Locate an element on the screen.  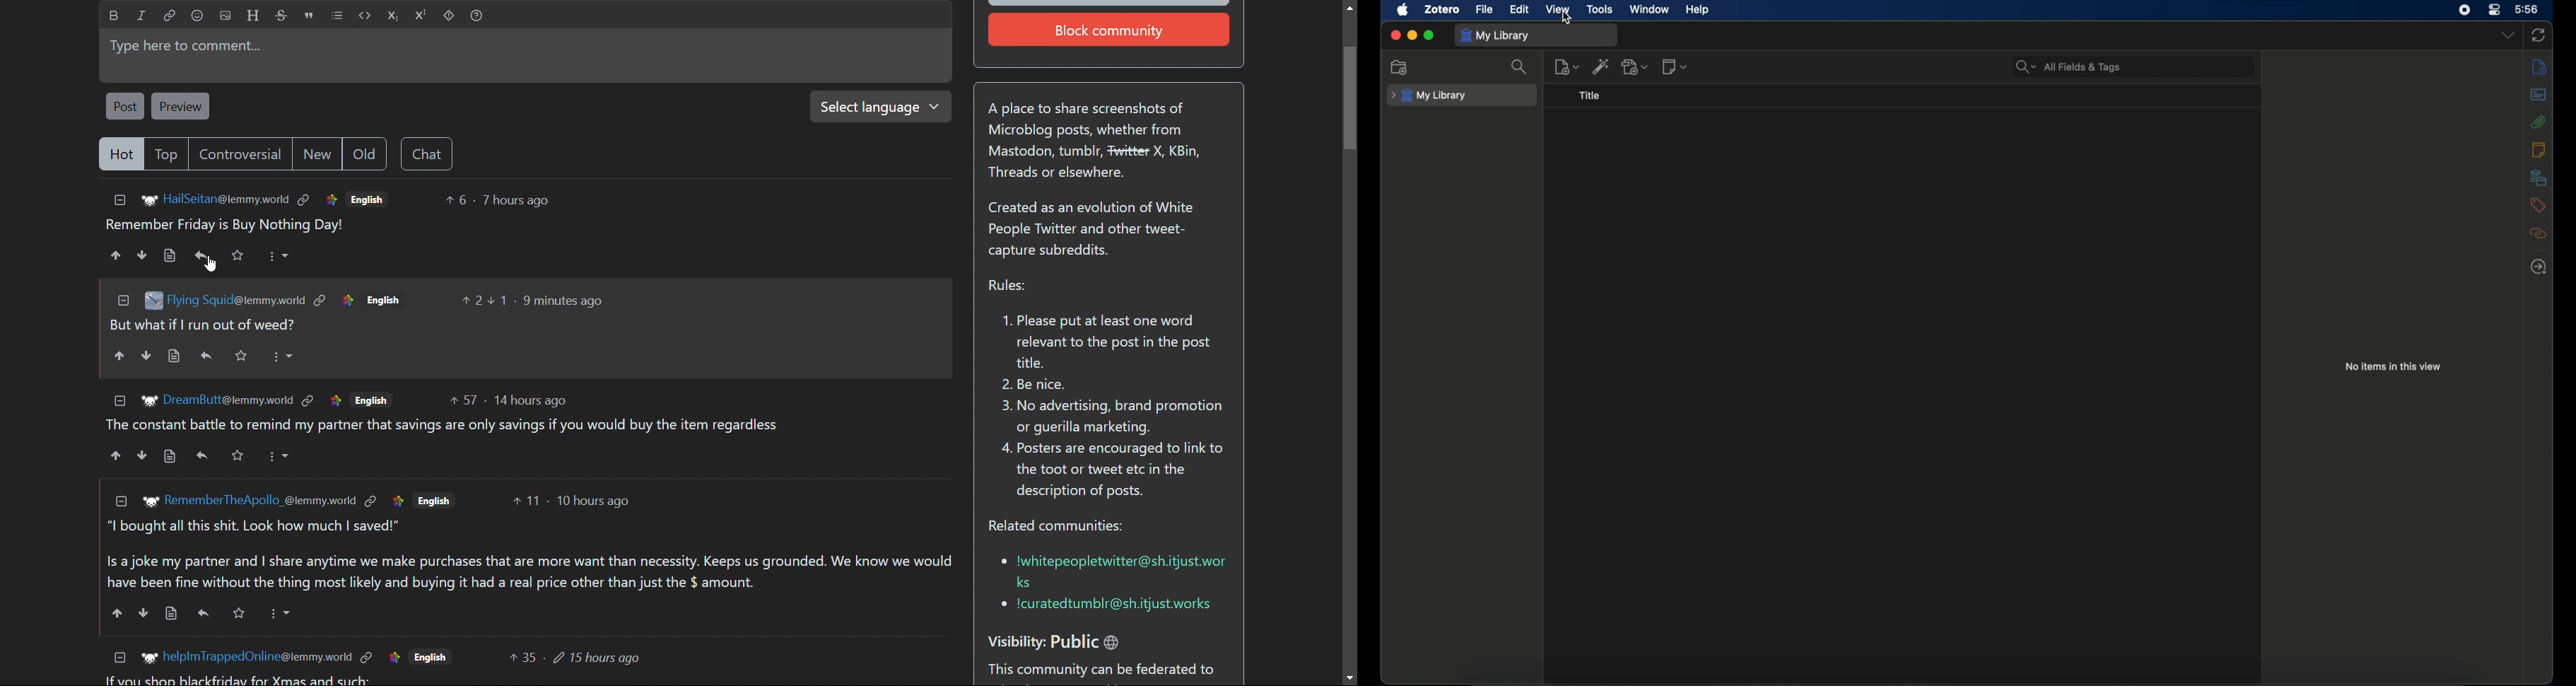
link is located at coordinates (371, 501).